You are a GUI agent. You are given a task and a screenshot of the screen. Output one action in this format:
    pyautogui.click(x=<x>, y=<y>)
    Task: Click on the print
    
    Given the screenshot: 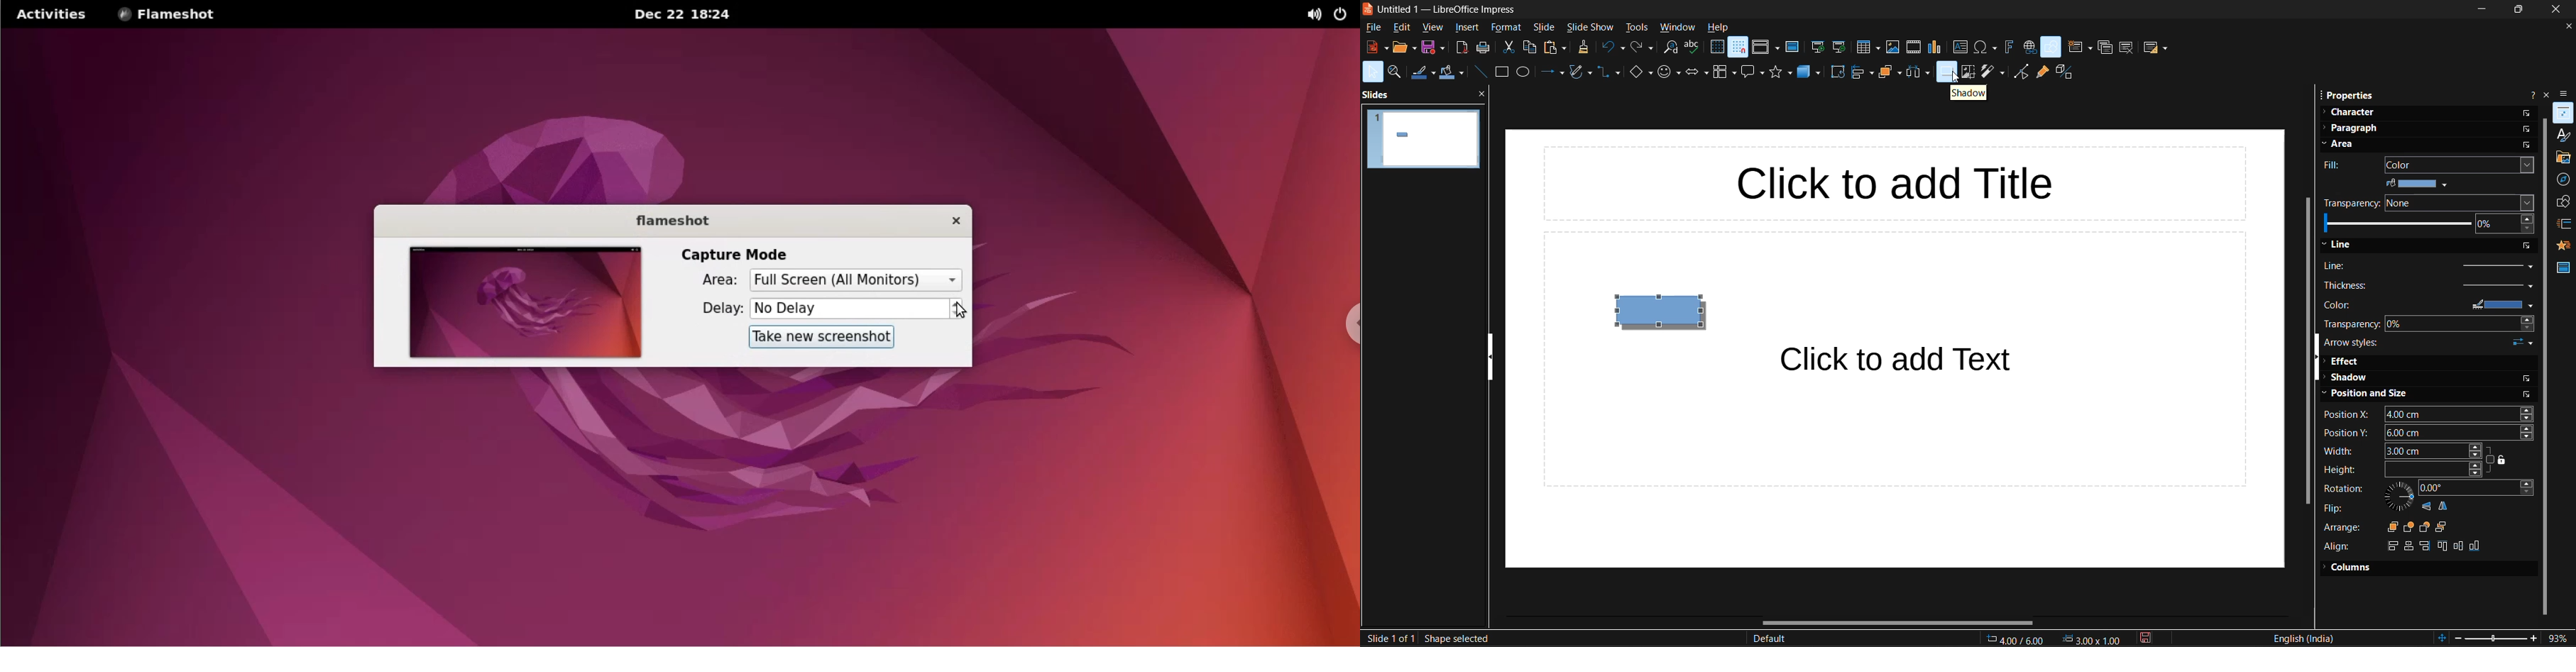 What is the action you would take?
    pyautogui.click(x=1485, y=47)
    